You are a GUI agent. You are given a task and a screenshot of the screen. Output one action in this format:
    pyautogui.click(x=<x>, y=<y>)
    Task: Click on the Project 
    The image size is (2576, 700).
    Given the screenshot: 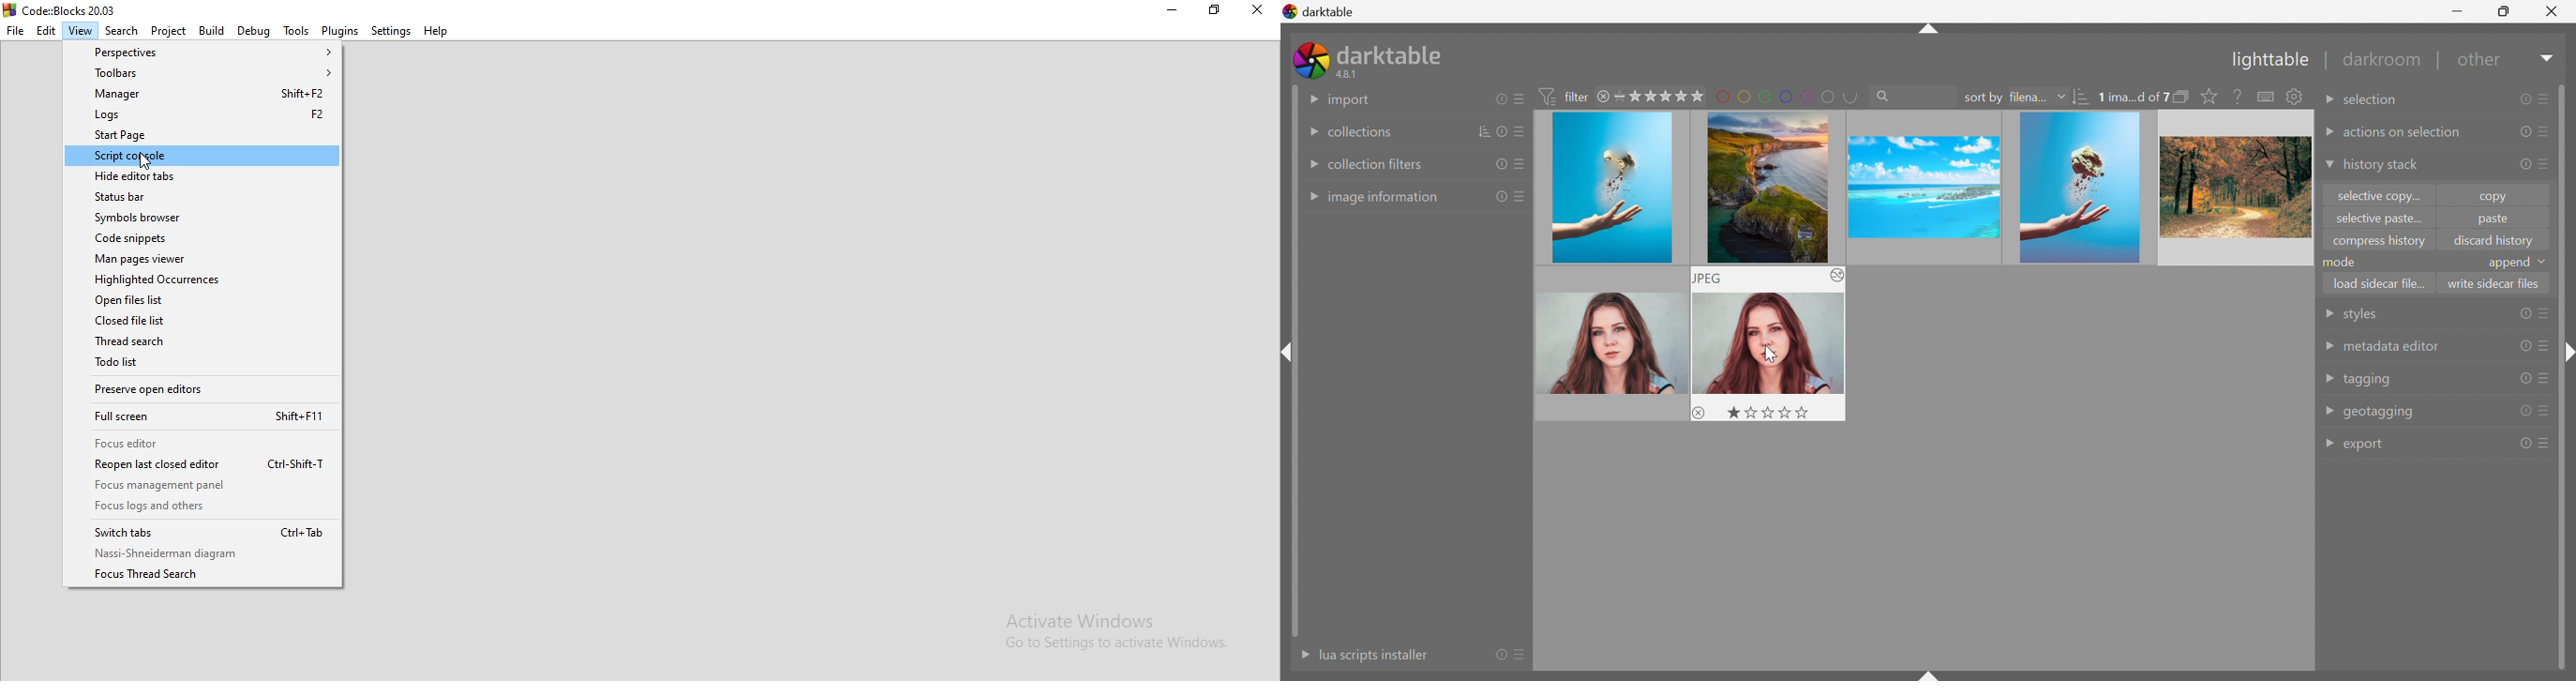 What is the action you would take?
    pyautogui.click(x=168, y=31)
    